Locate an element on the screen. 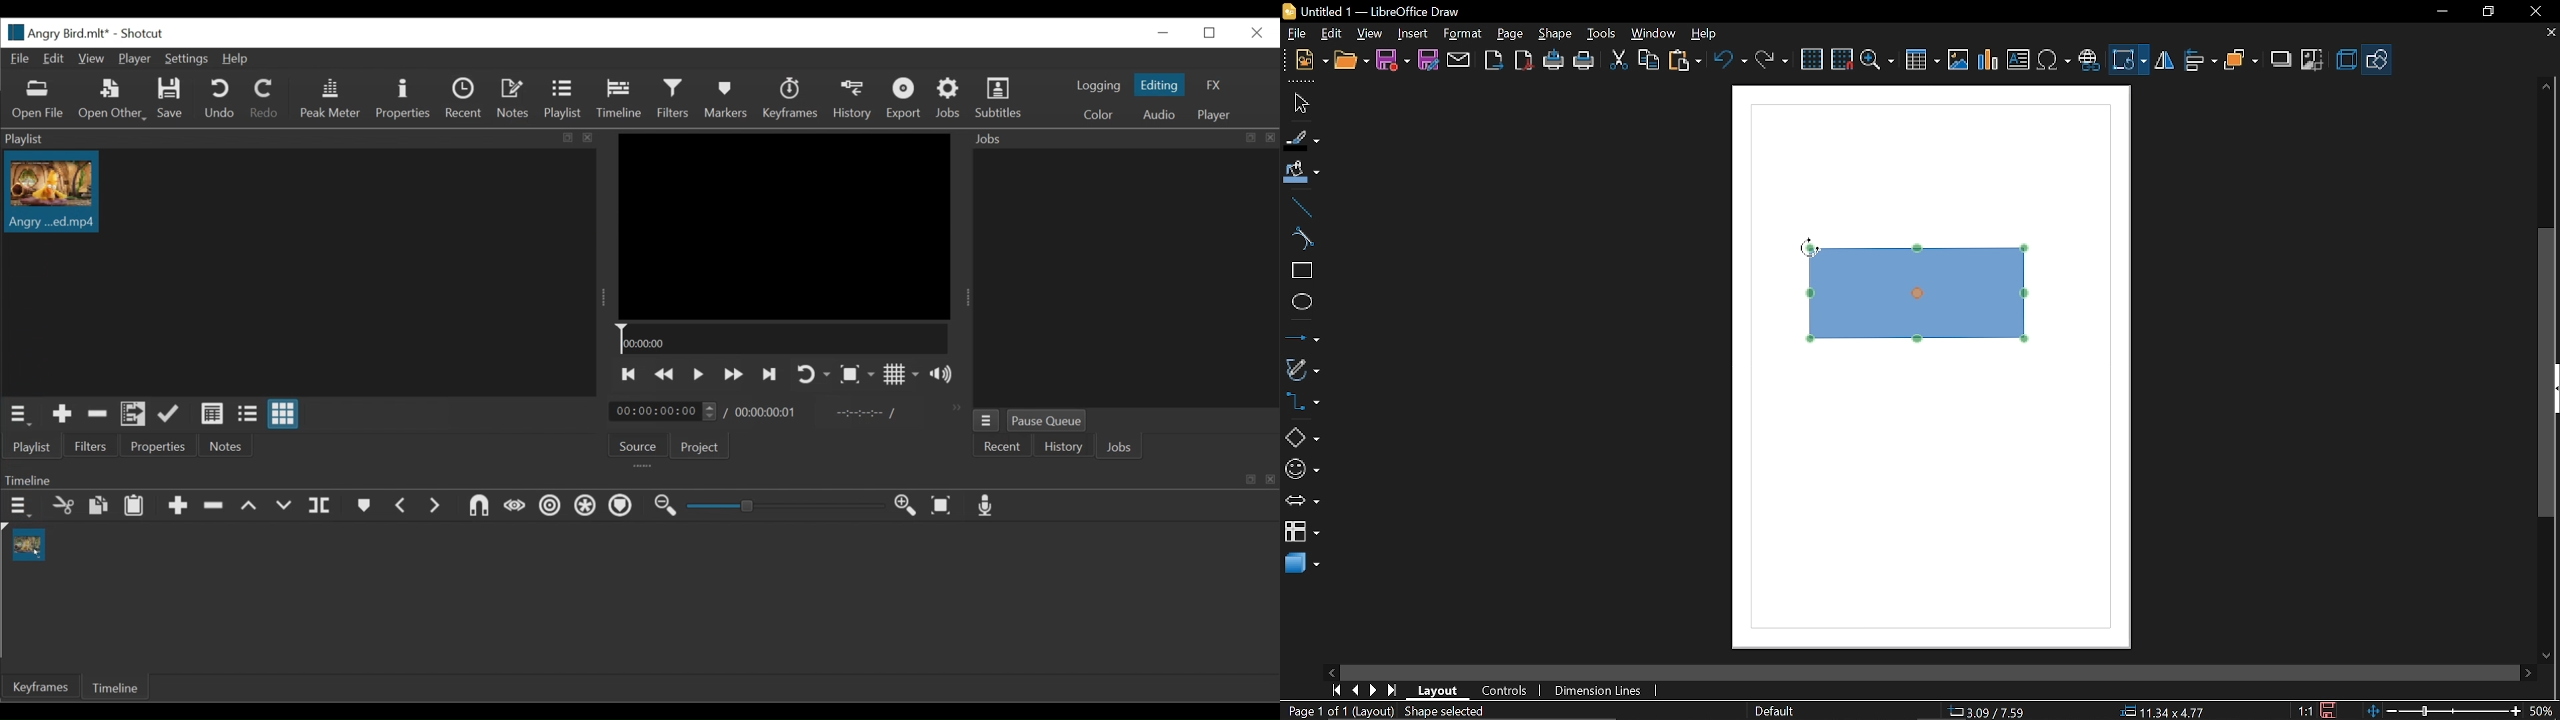 The width and height of the screenshot is (2576, 728). Add the Source to the playlist is located at coordinates (61, 414).